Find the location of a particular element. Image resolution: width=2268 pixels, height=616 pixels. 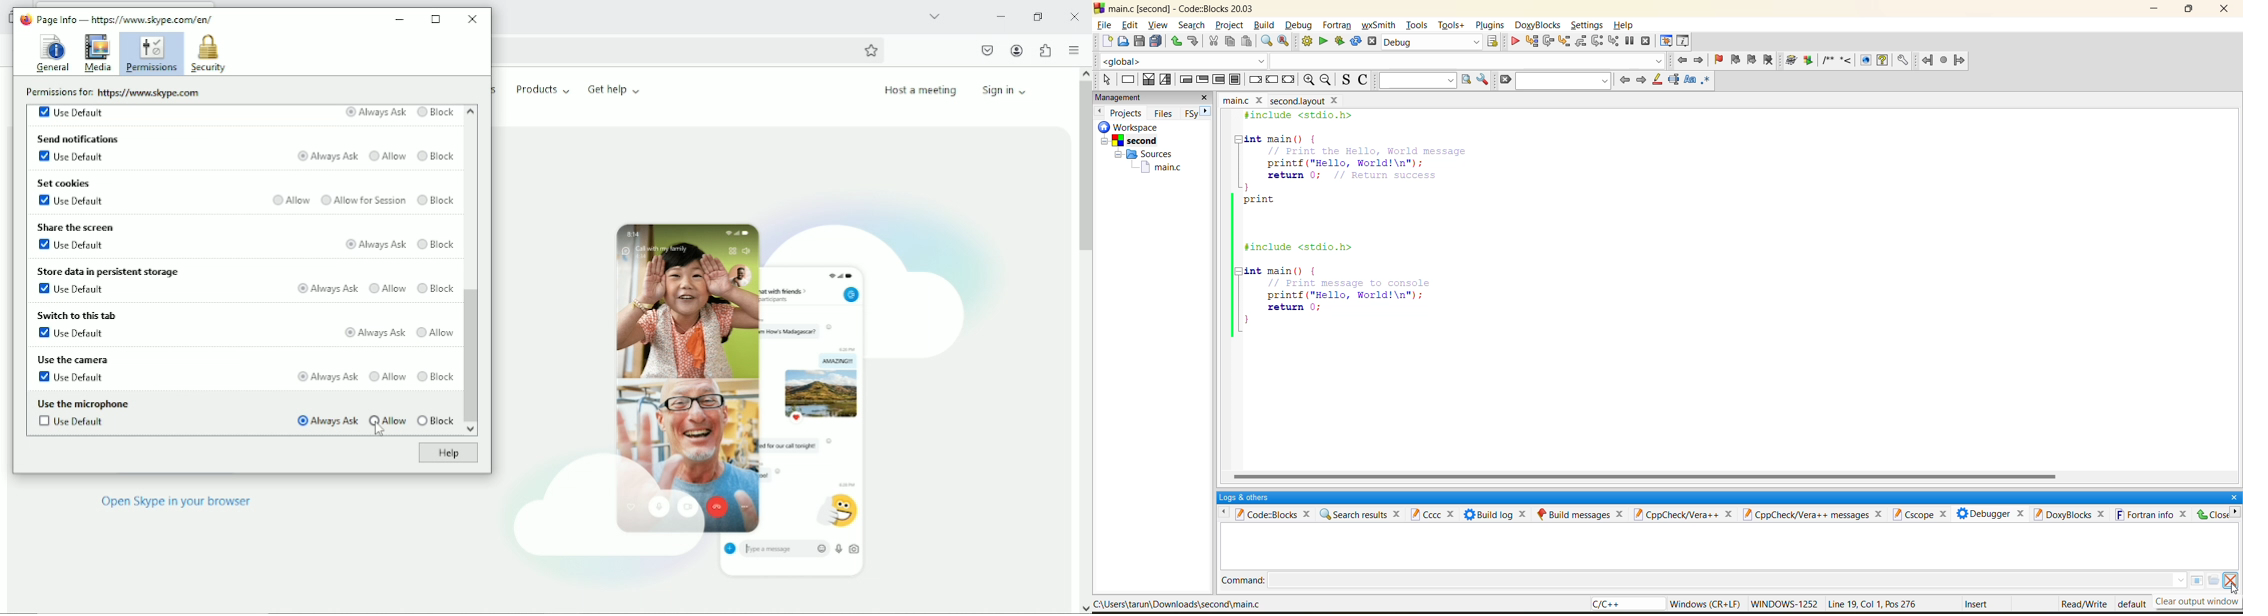

Use default is located at coordinates (74, 112).